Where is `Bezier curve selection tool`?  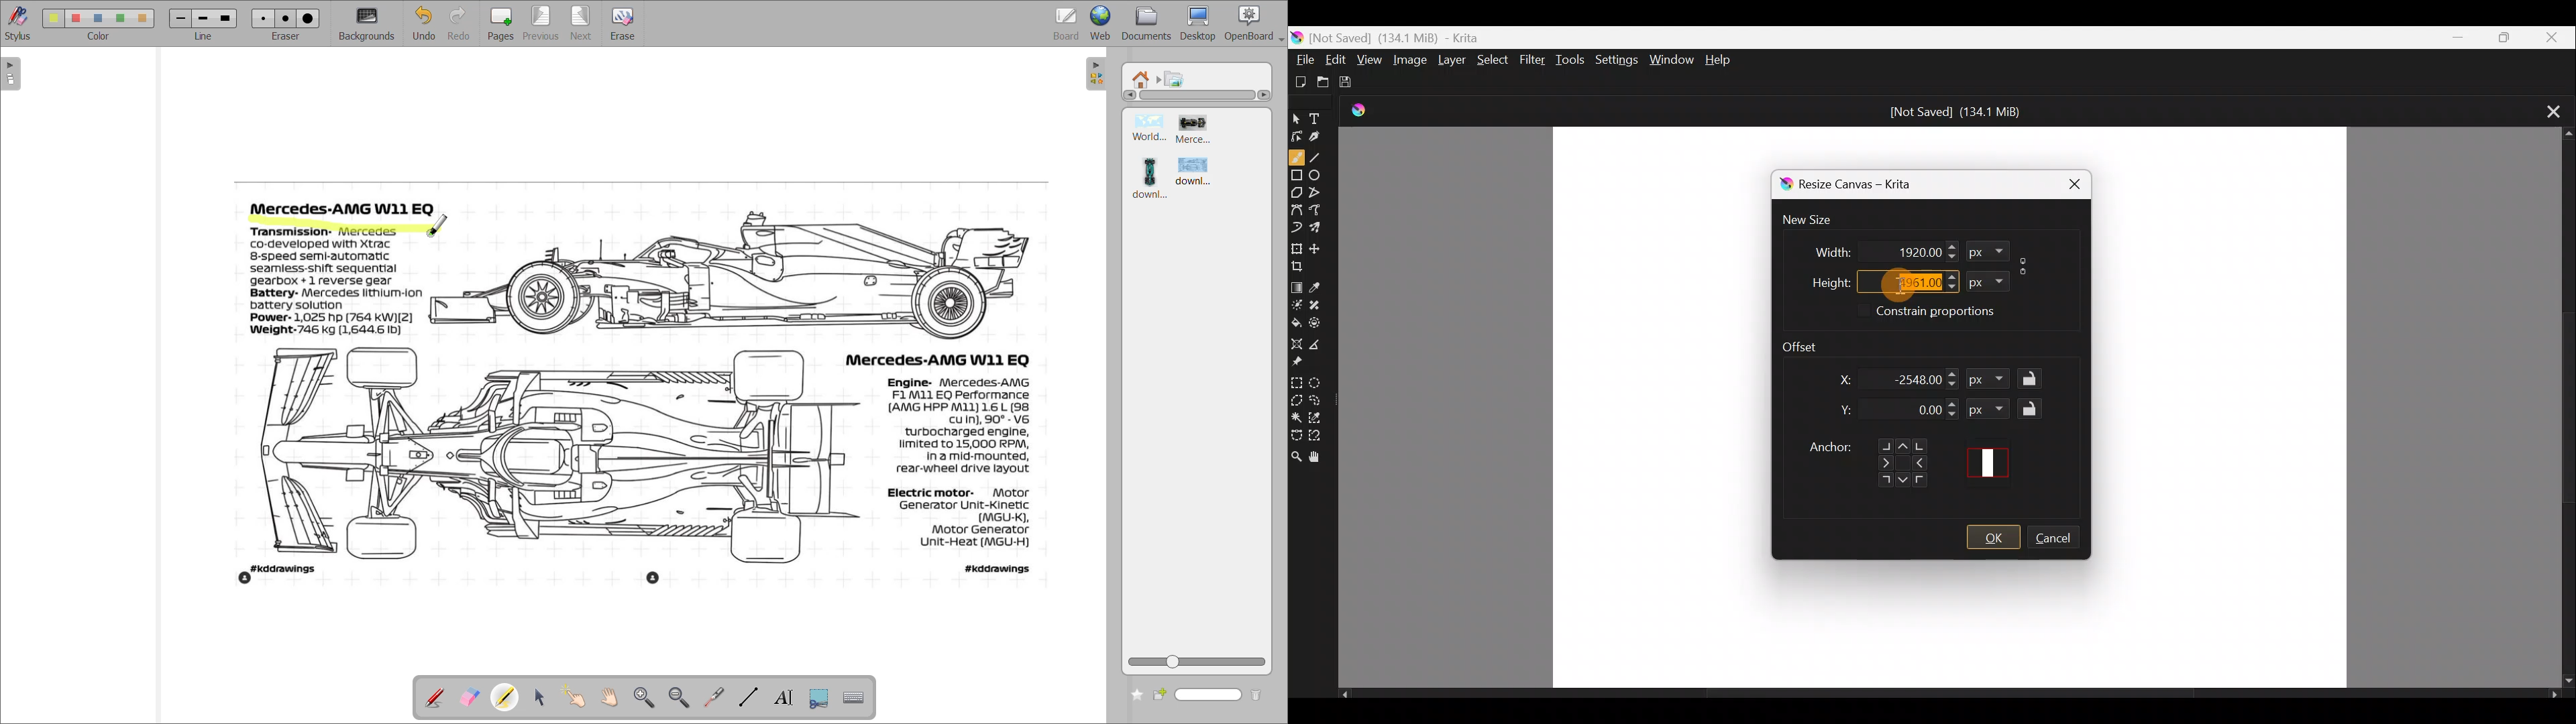 Bezier curve selection tool is located at coordinates (1296, 432).